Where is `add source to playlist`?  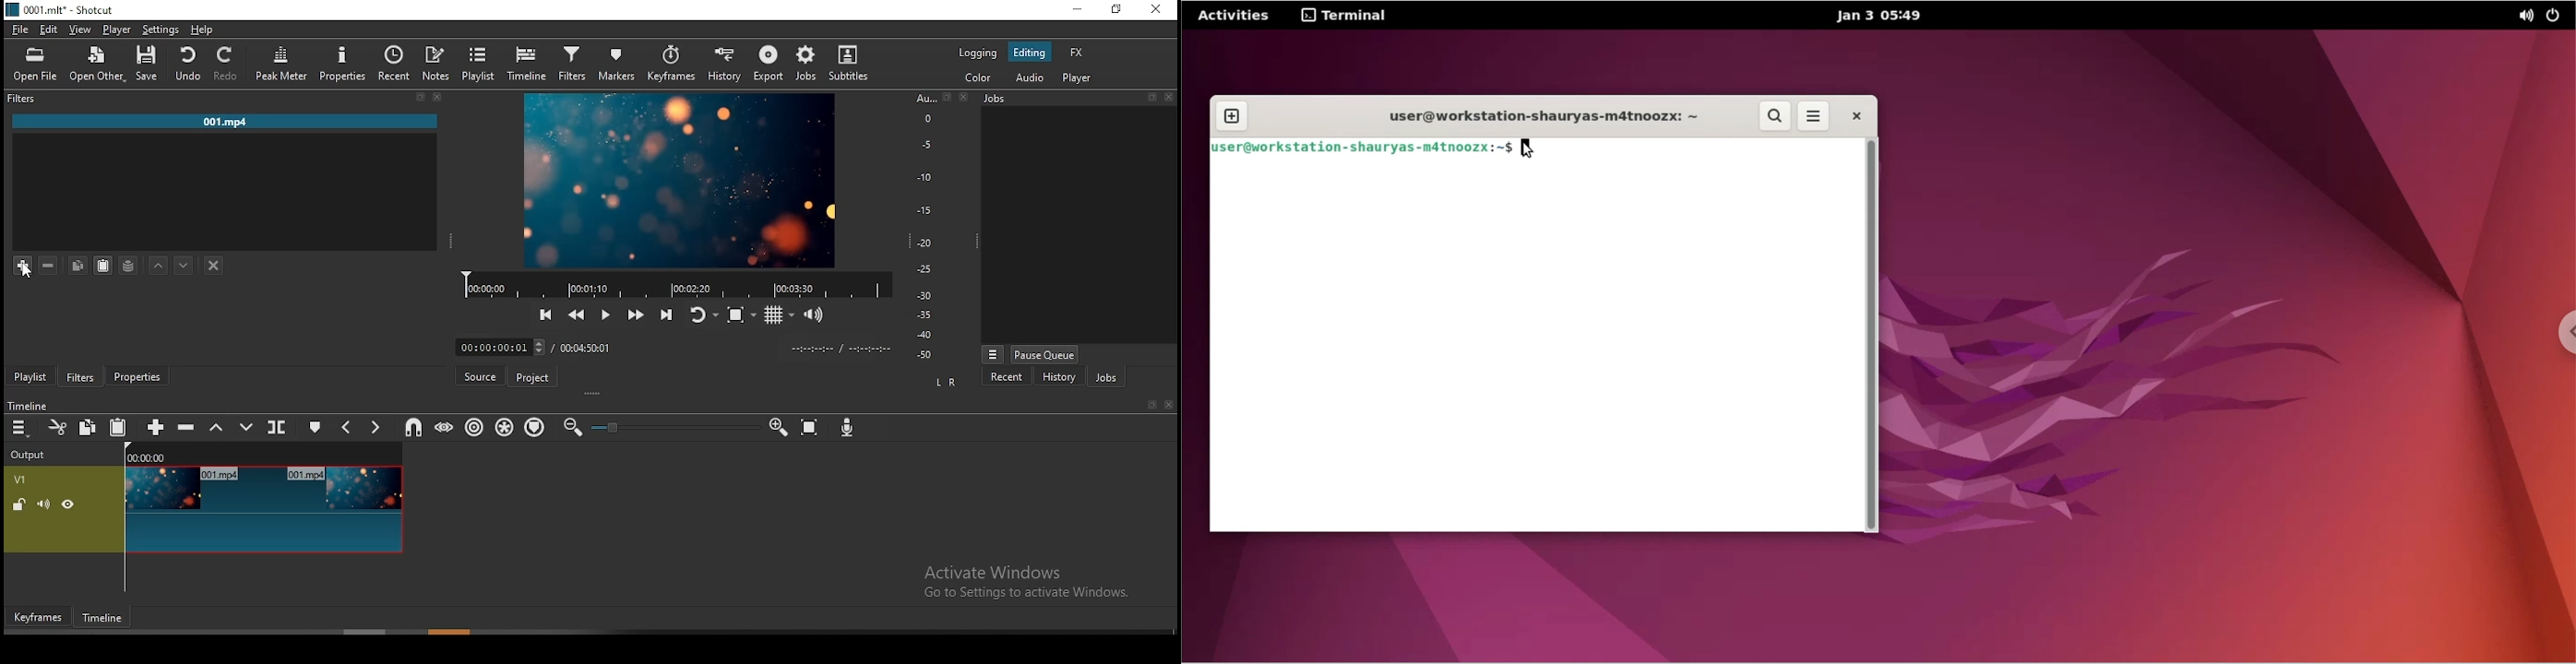 add source to playlist is located at coordinates (56, 350).